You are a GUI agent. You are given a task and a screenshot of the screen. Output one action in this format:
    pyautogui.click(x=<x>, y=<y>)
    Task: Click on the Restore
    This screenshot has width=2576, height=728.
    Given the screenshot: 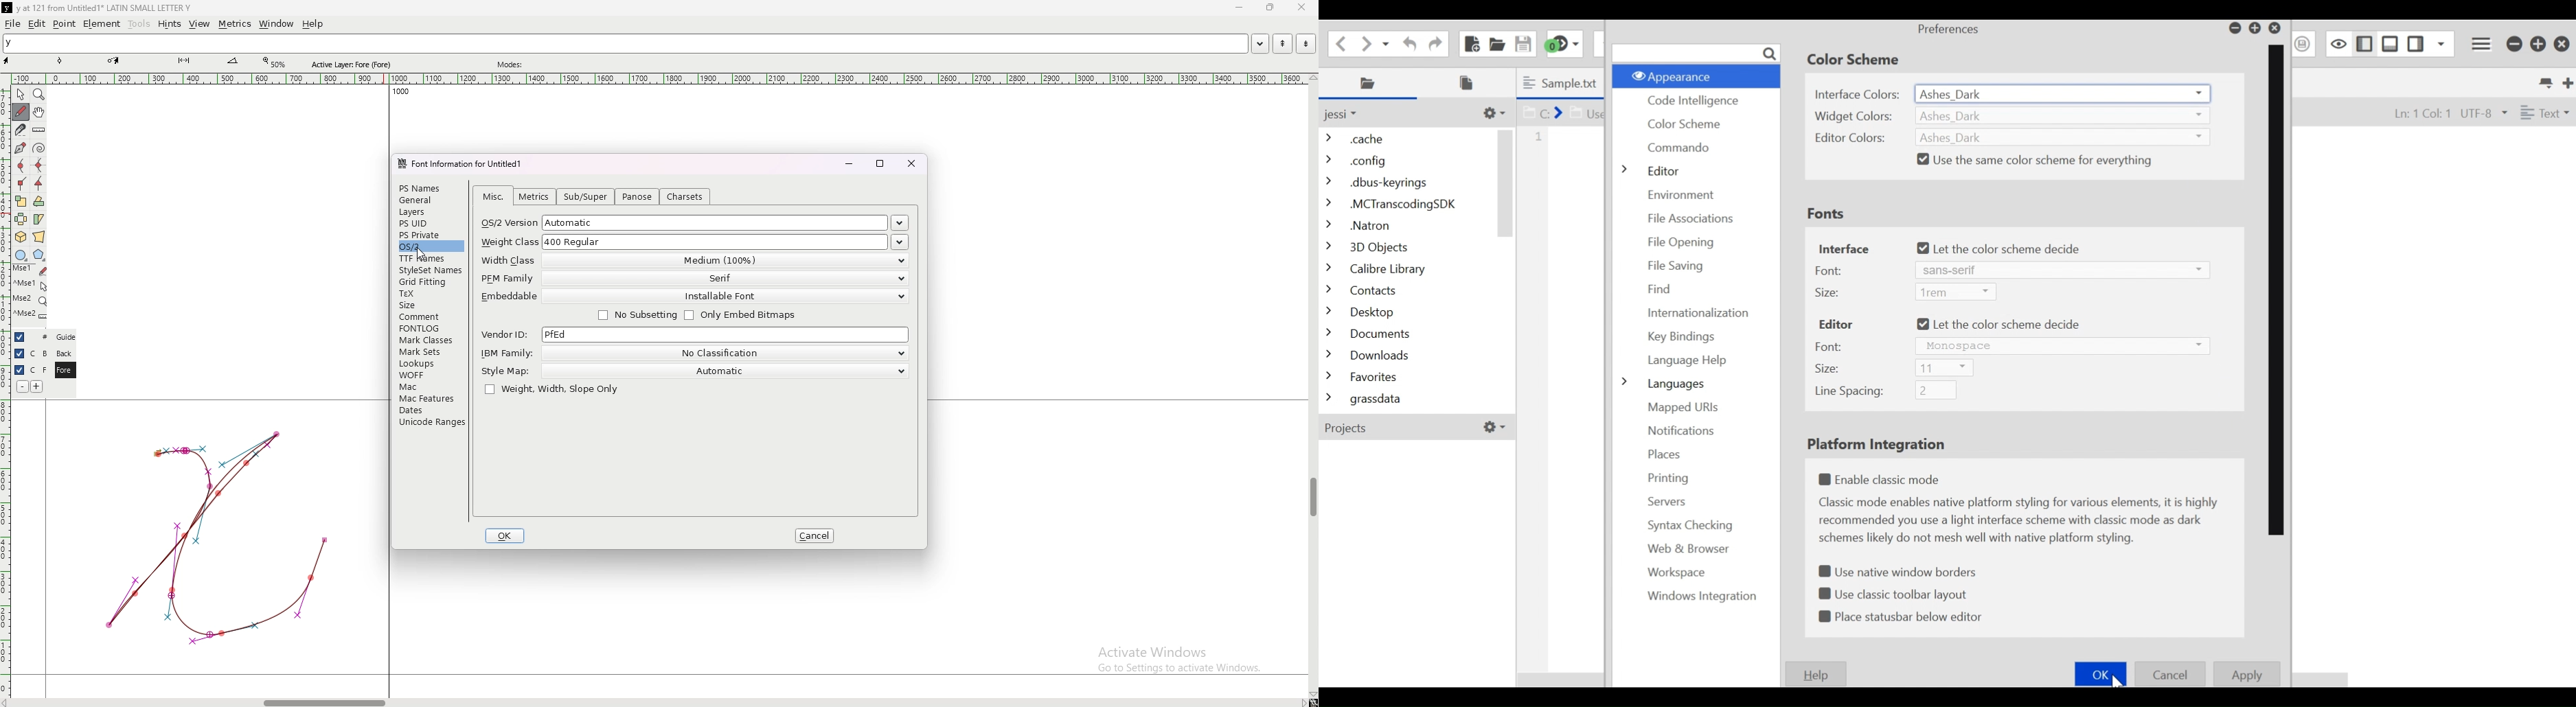 What is the action you would take?
    pyautogui.click(x=2539, y=44)
    